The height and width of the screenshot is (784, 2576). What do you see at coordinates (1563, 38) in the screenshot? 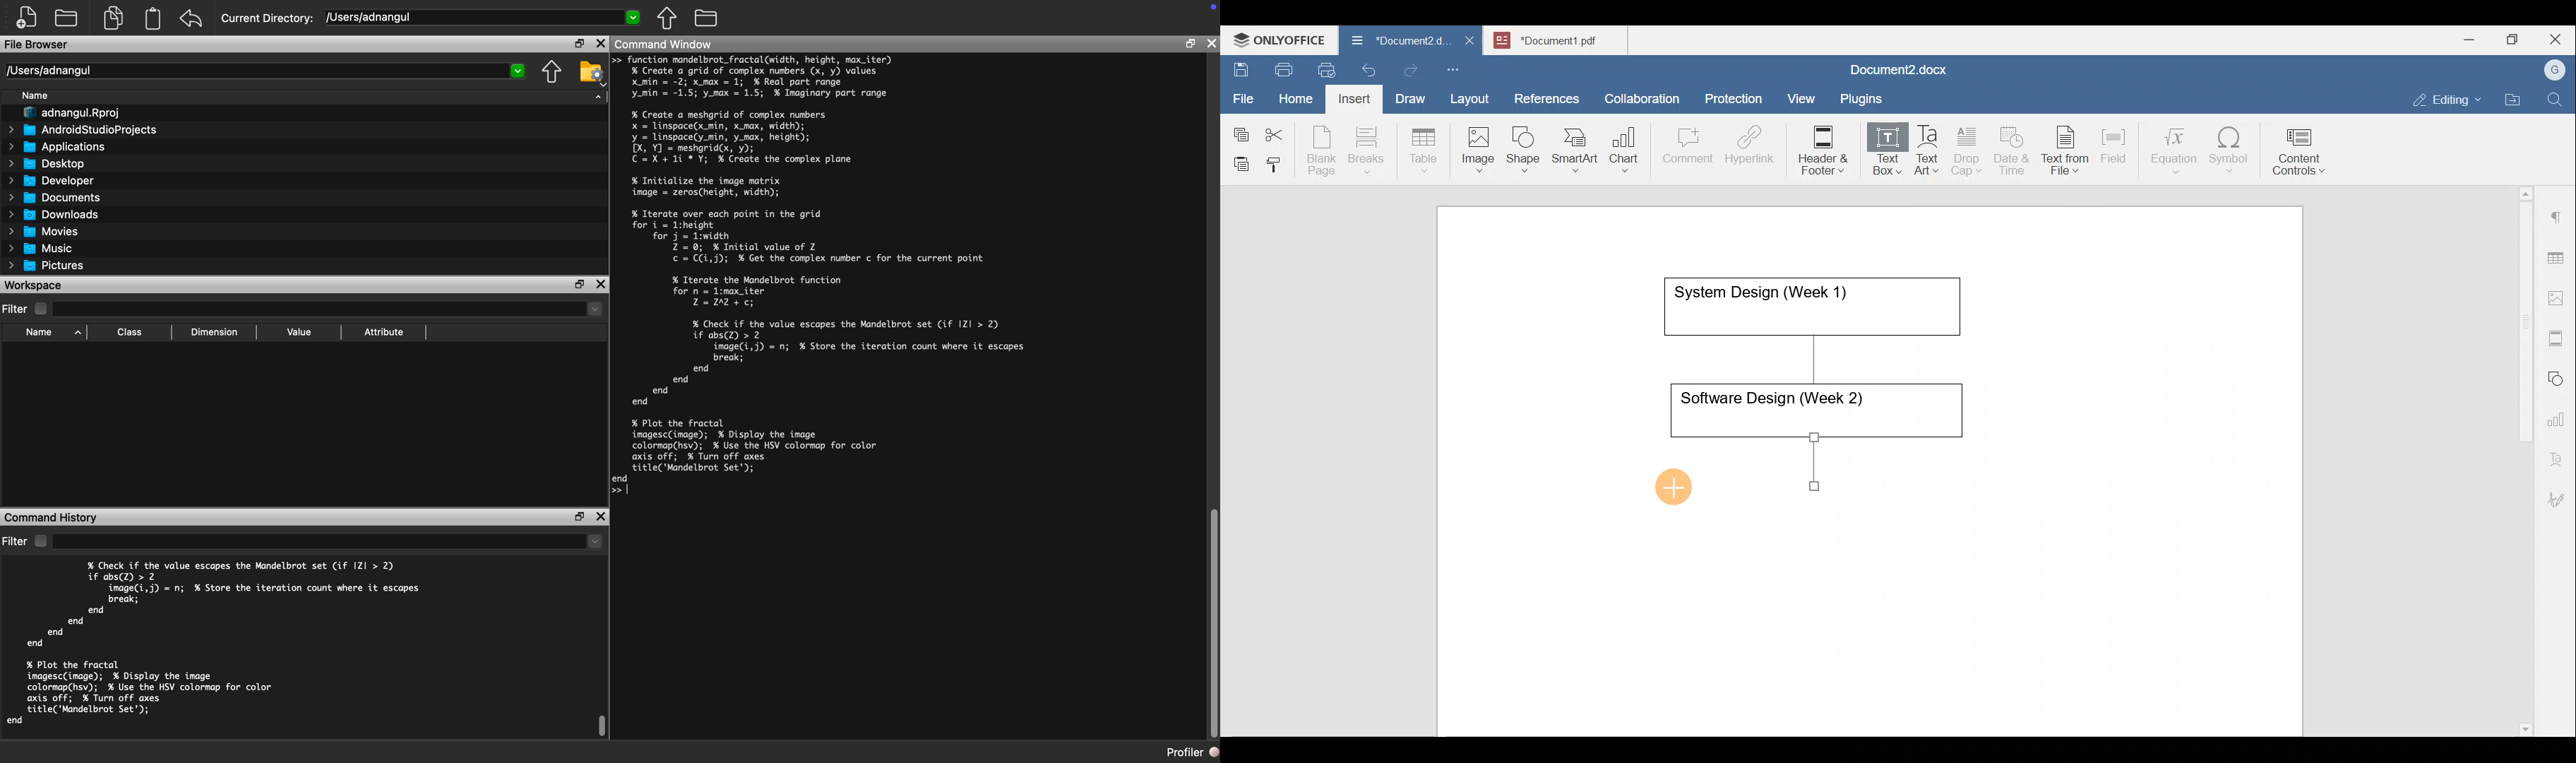
I see `Document name` at bounding box center [1563, 38].